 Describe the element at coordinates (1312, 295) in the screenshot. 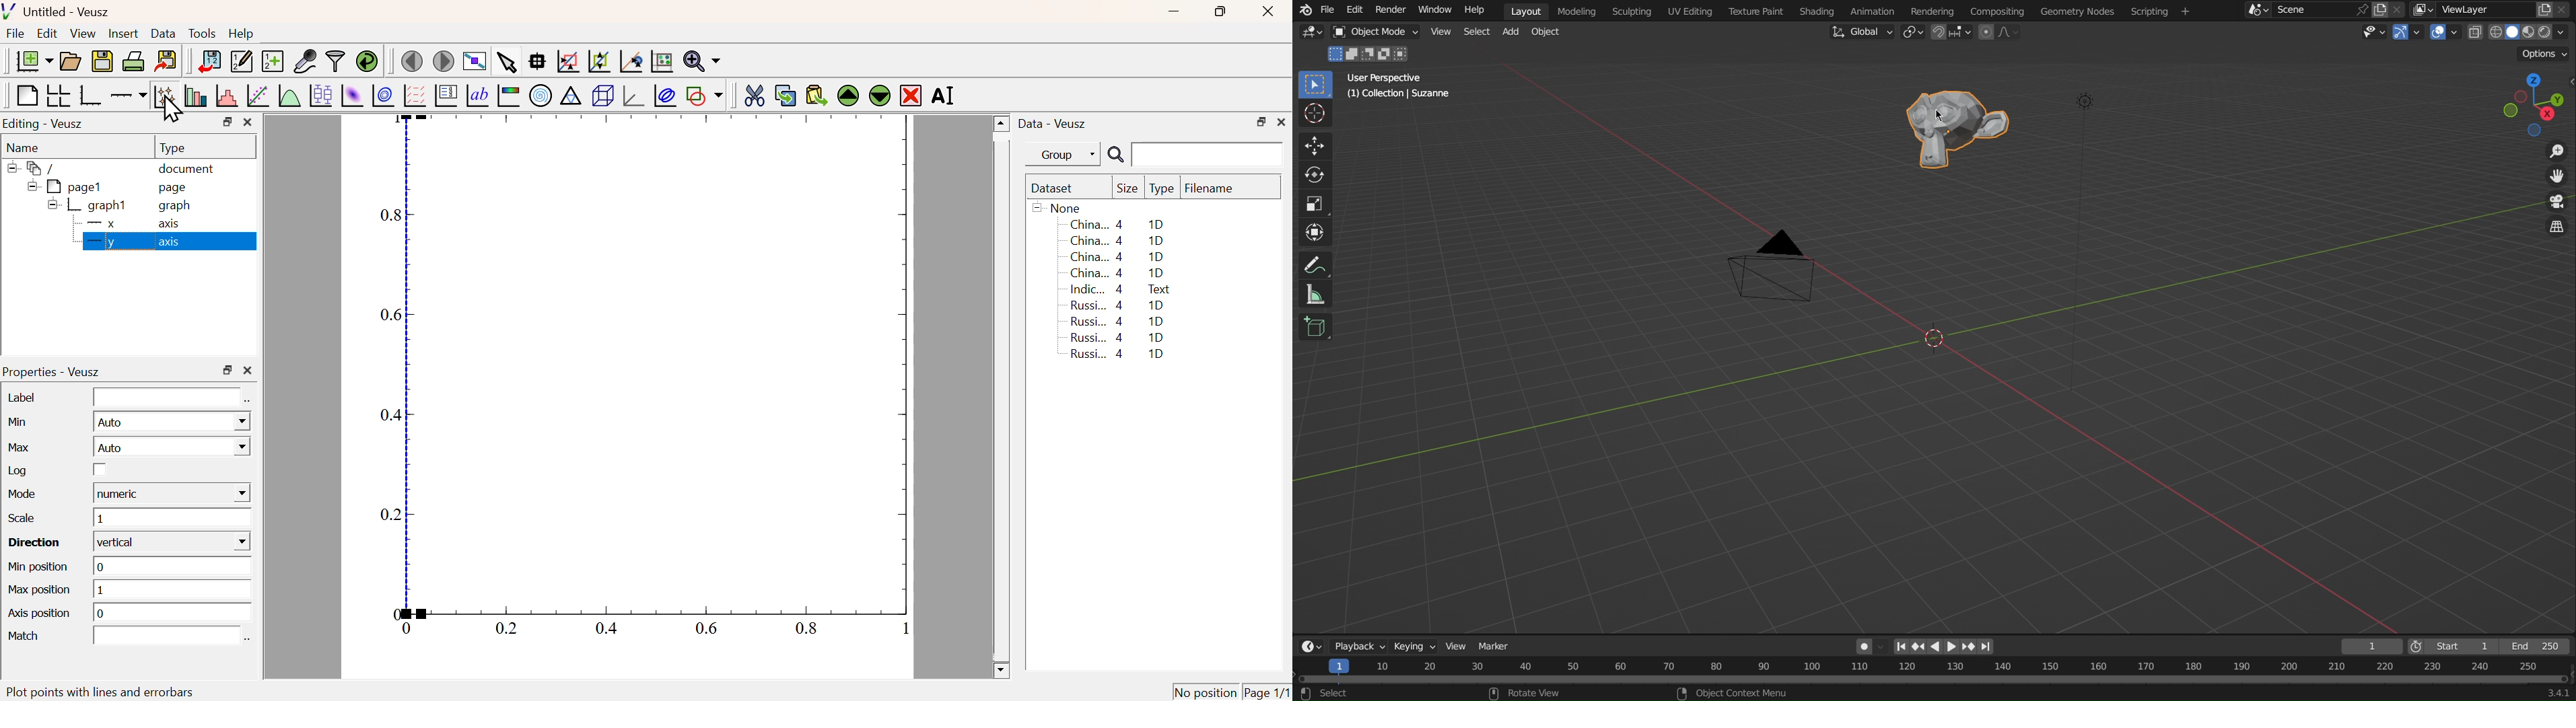

I see `Measure` at that location.